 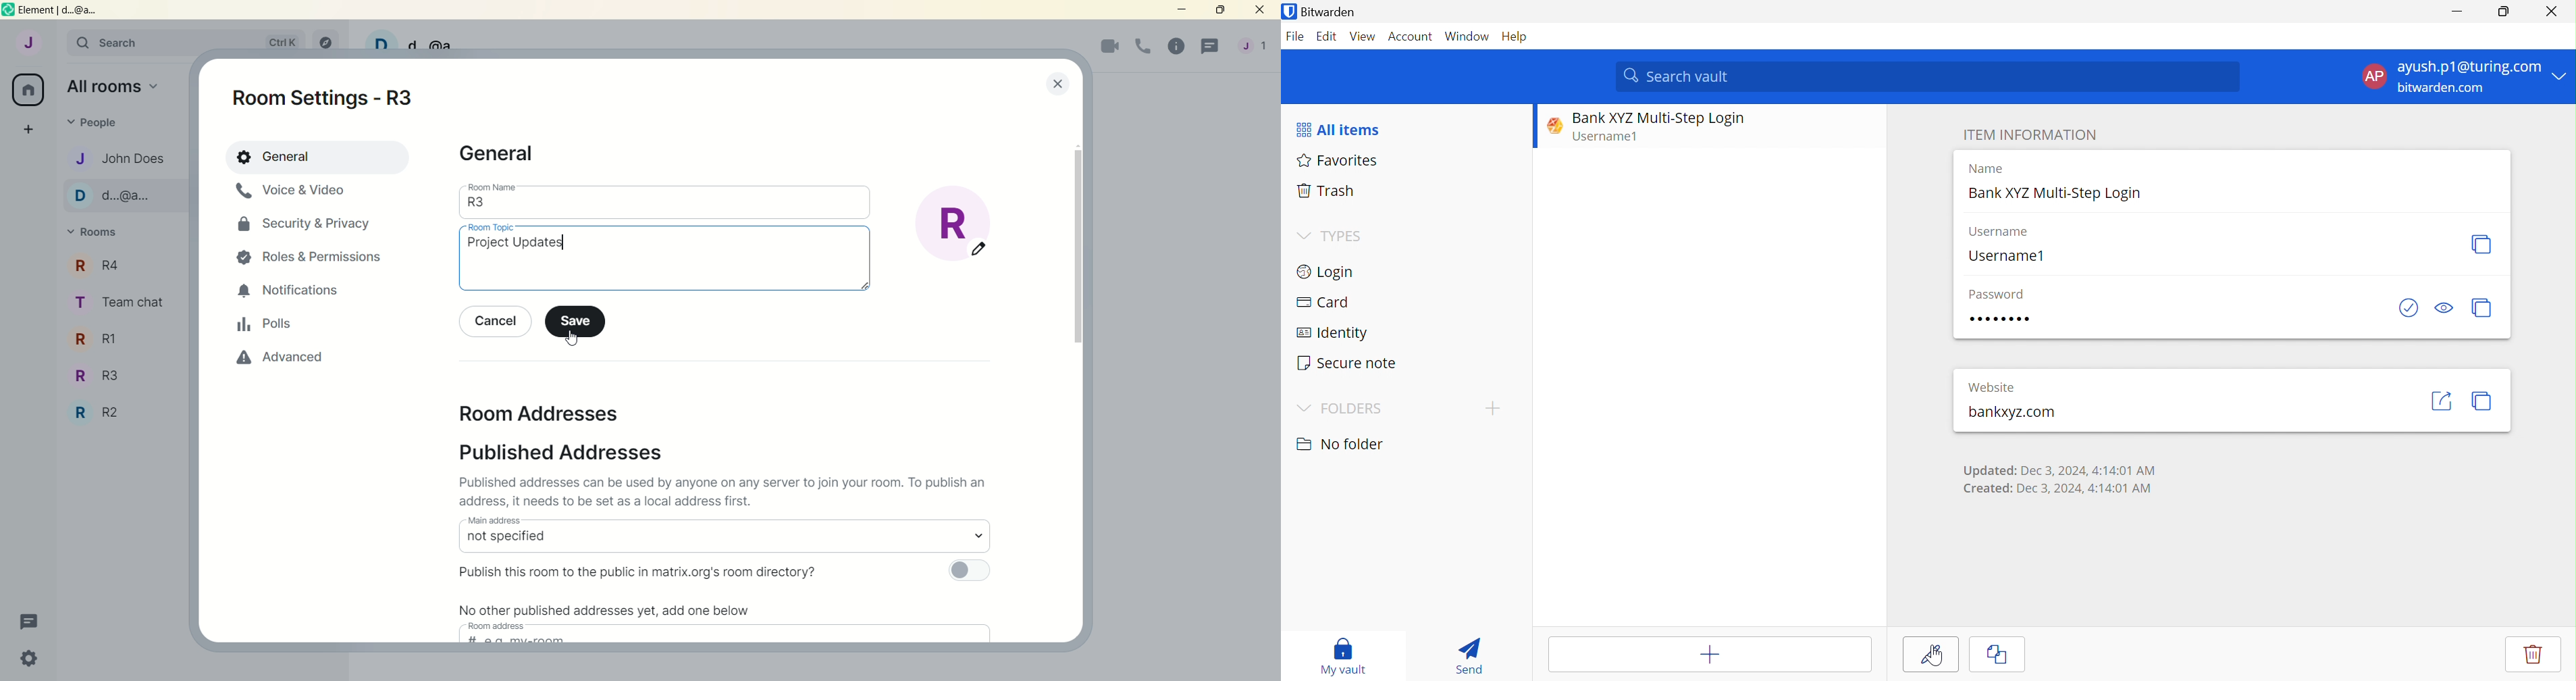 What do you see at coordinates (1340, 161) in the screenshot?
I see `Favorites` at bounding box center [1340, 161].